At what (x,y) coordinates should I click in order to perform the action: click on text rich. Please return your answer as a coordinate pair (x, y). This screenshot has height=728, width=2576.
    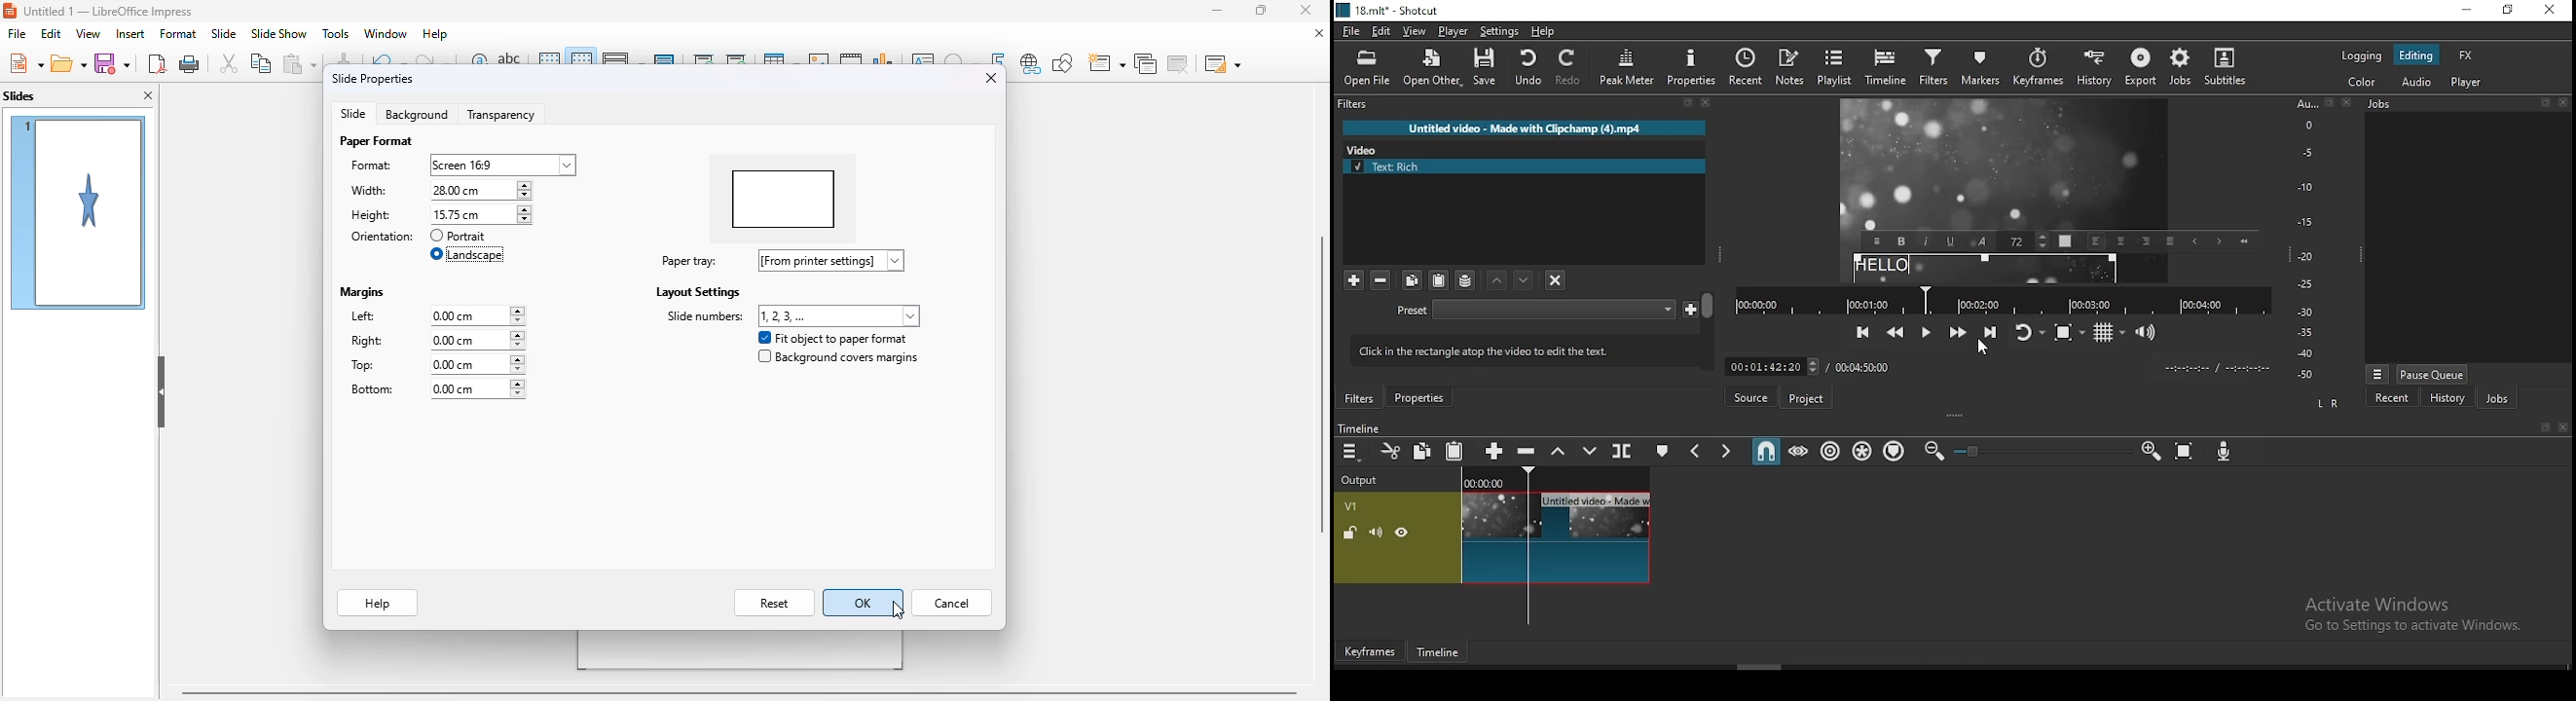
    Looking at the image, I should click on (1526, 166).